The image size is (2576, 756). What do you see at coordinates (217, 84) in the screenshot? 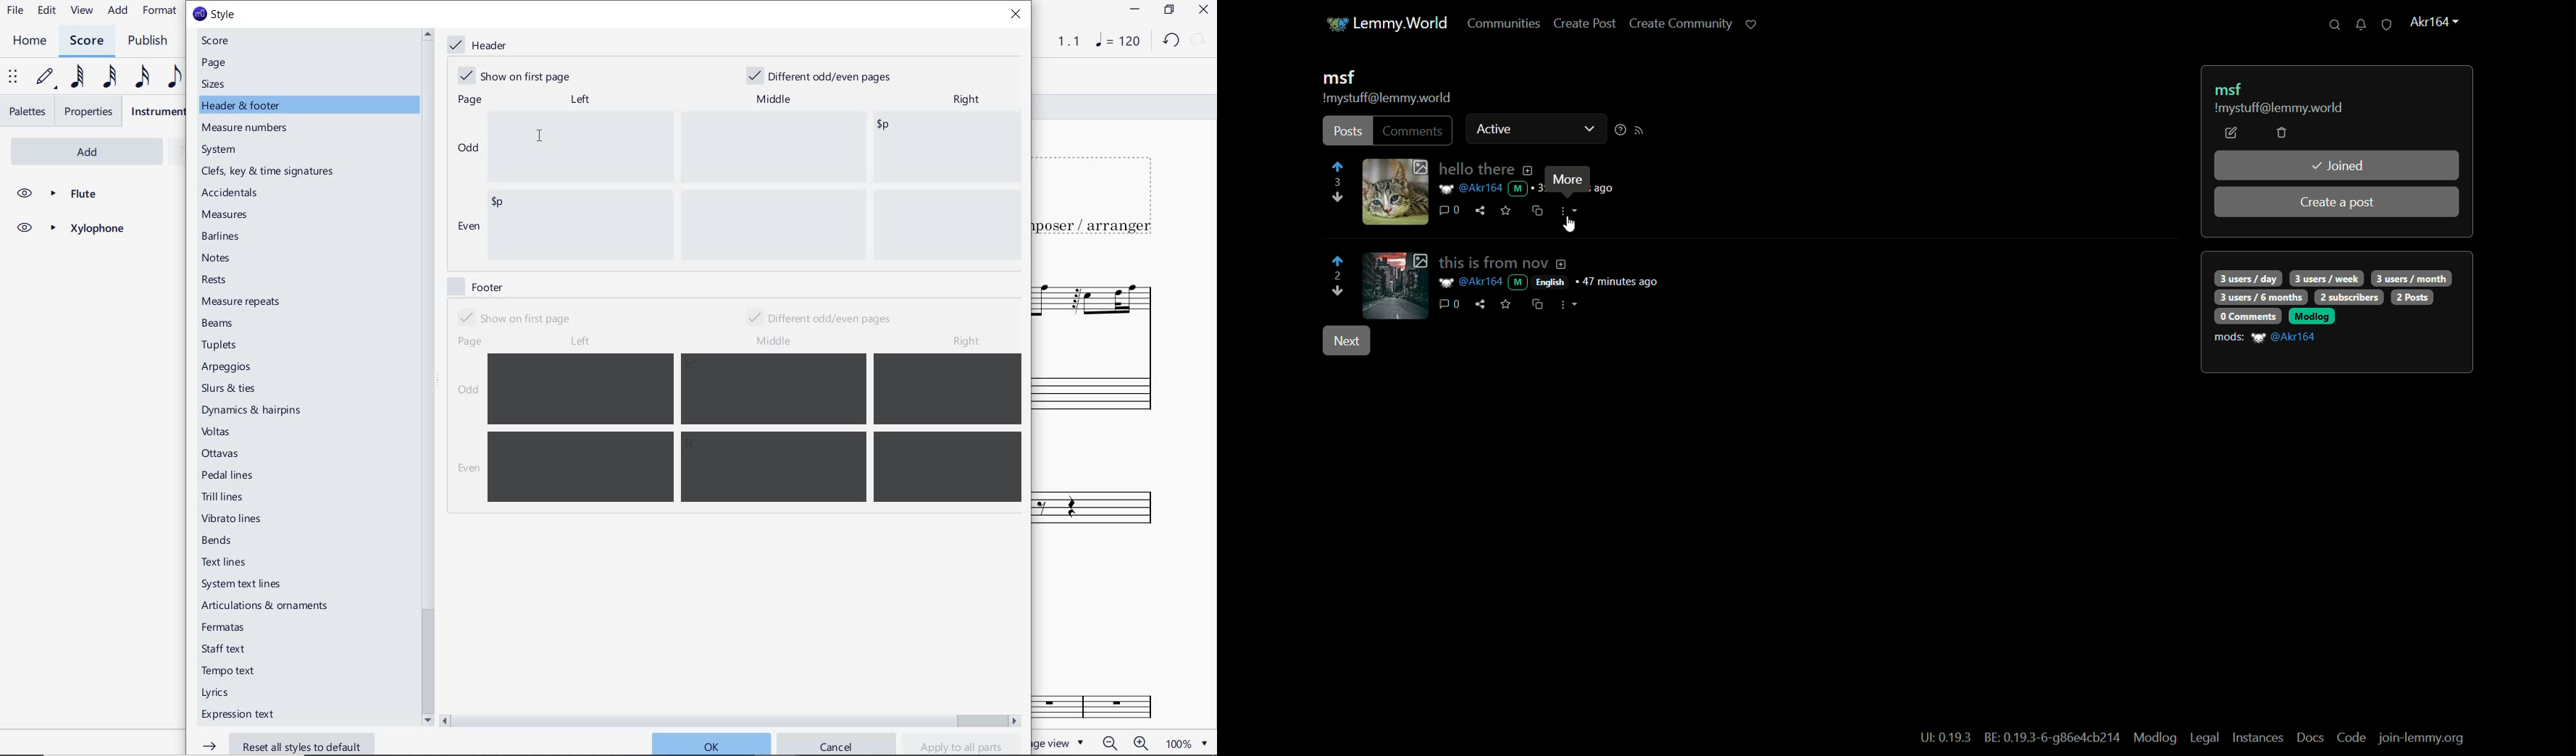
I see `sizes` at bounding box center [217, 84].